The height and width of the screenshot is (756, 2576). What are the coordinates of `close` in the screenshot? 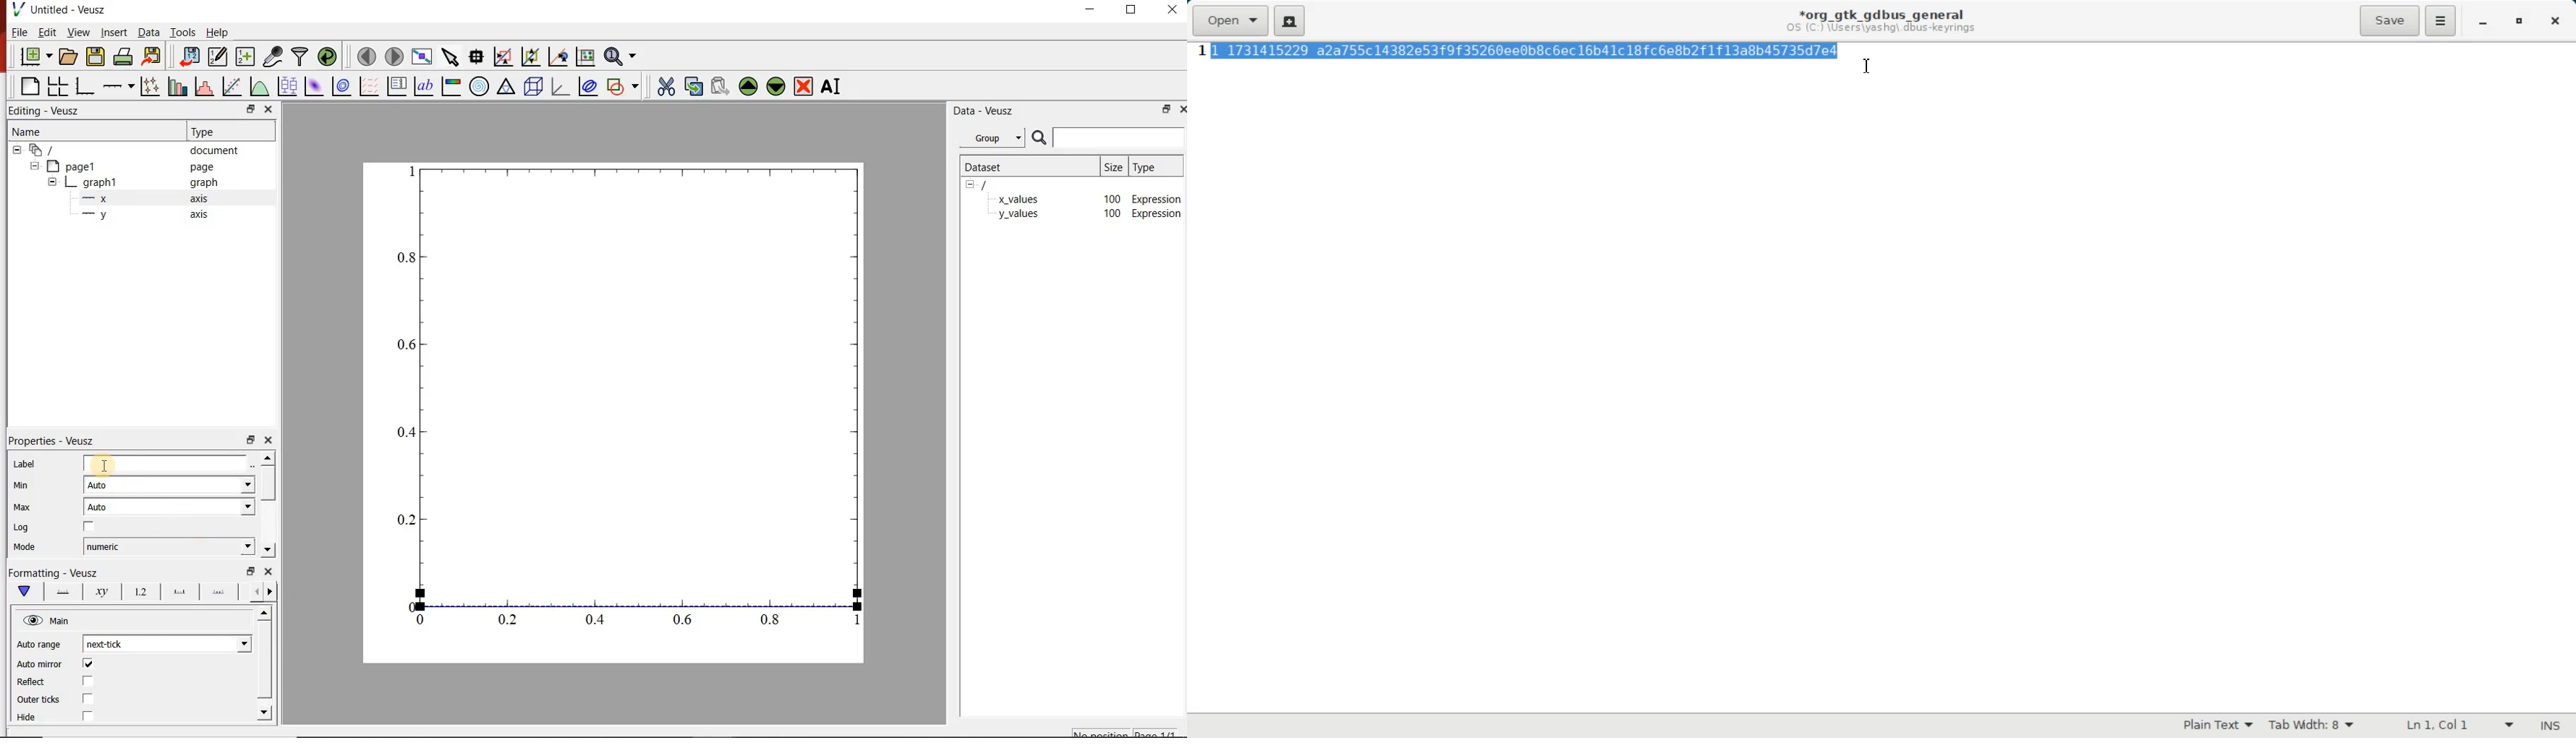 It's located at (269, 109).